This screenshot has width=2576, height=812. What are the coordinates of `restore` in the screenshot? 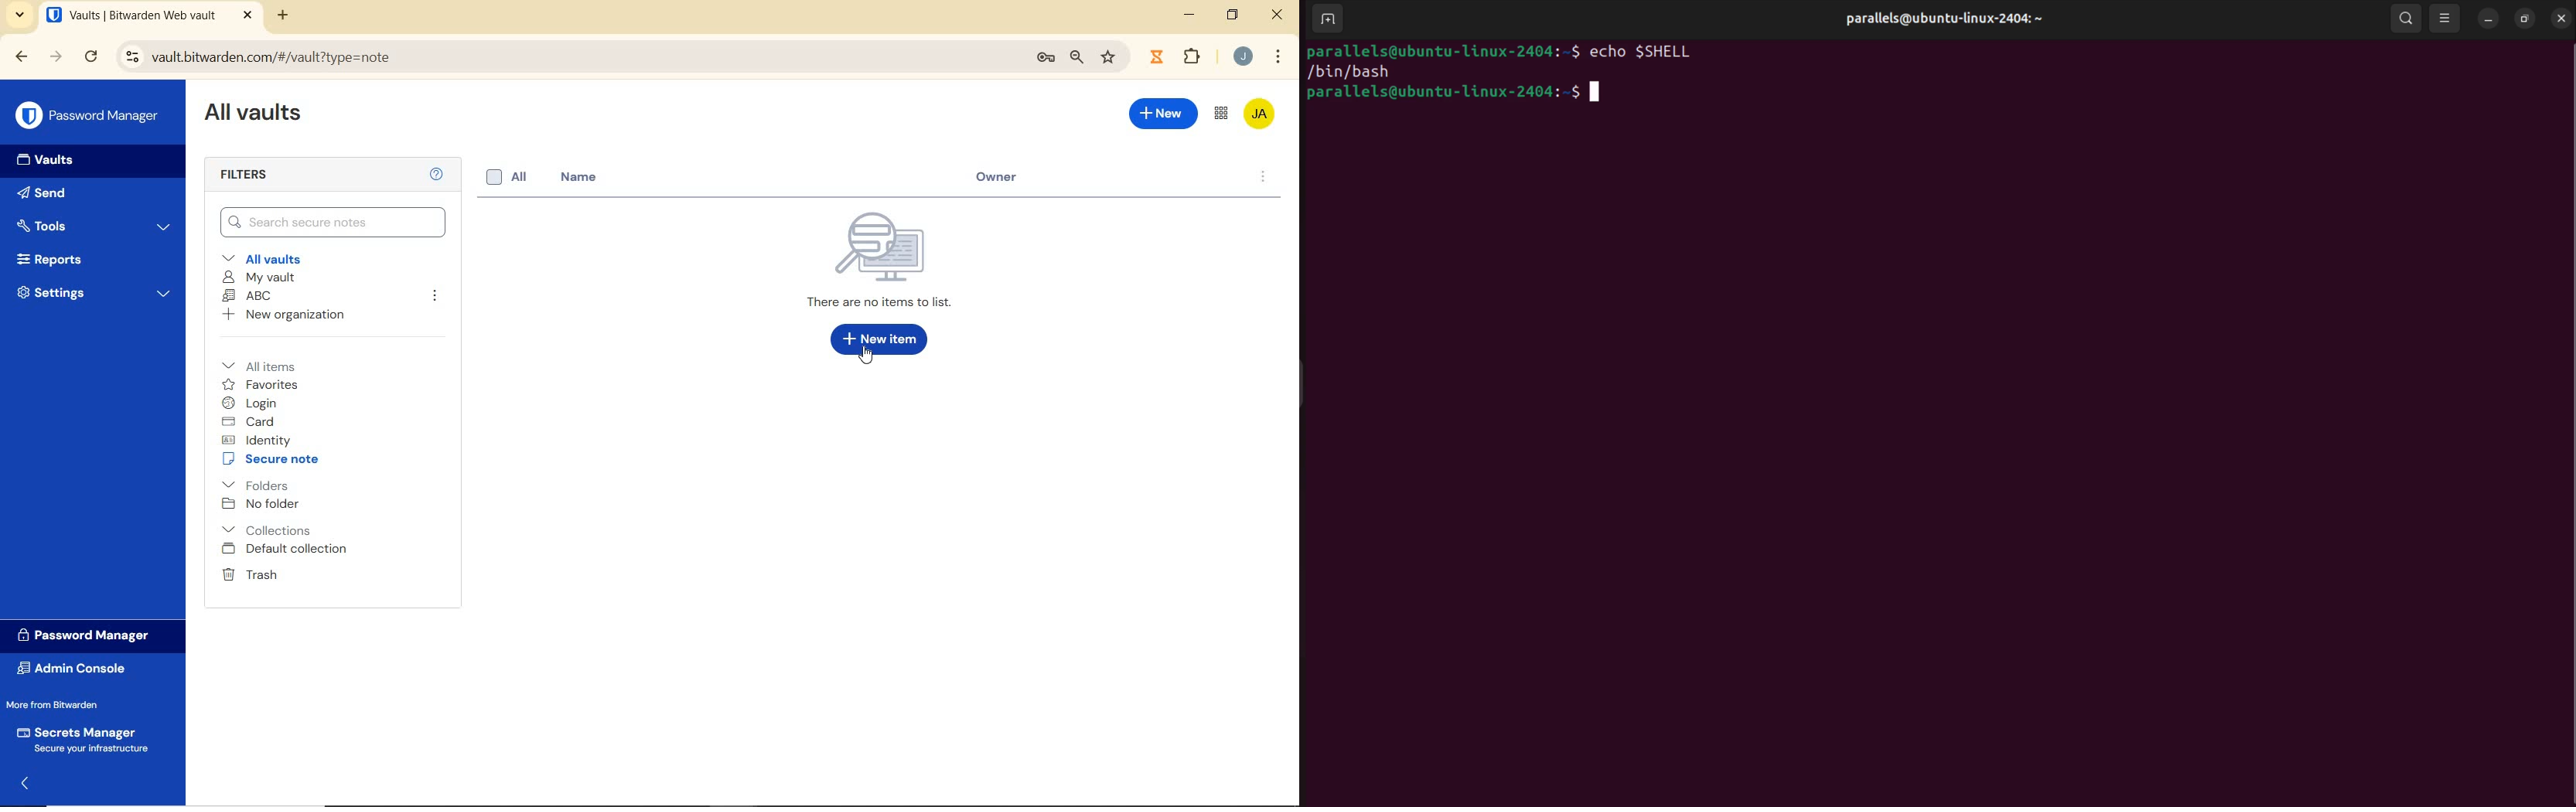 It's located at (1233, 15).